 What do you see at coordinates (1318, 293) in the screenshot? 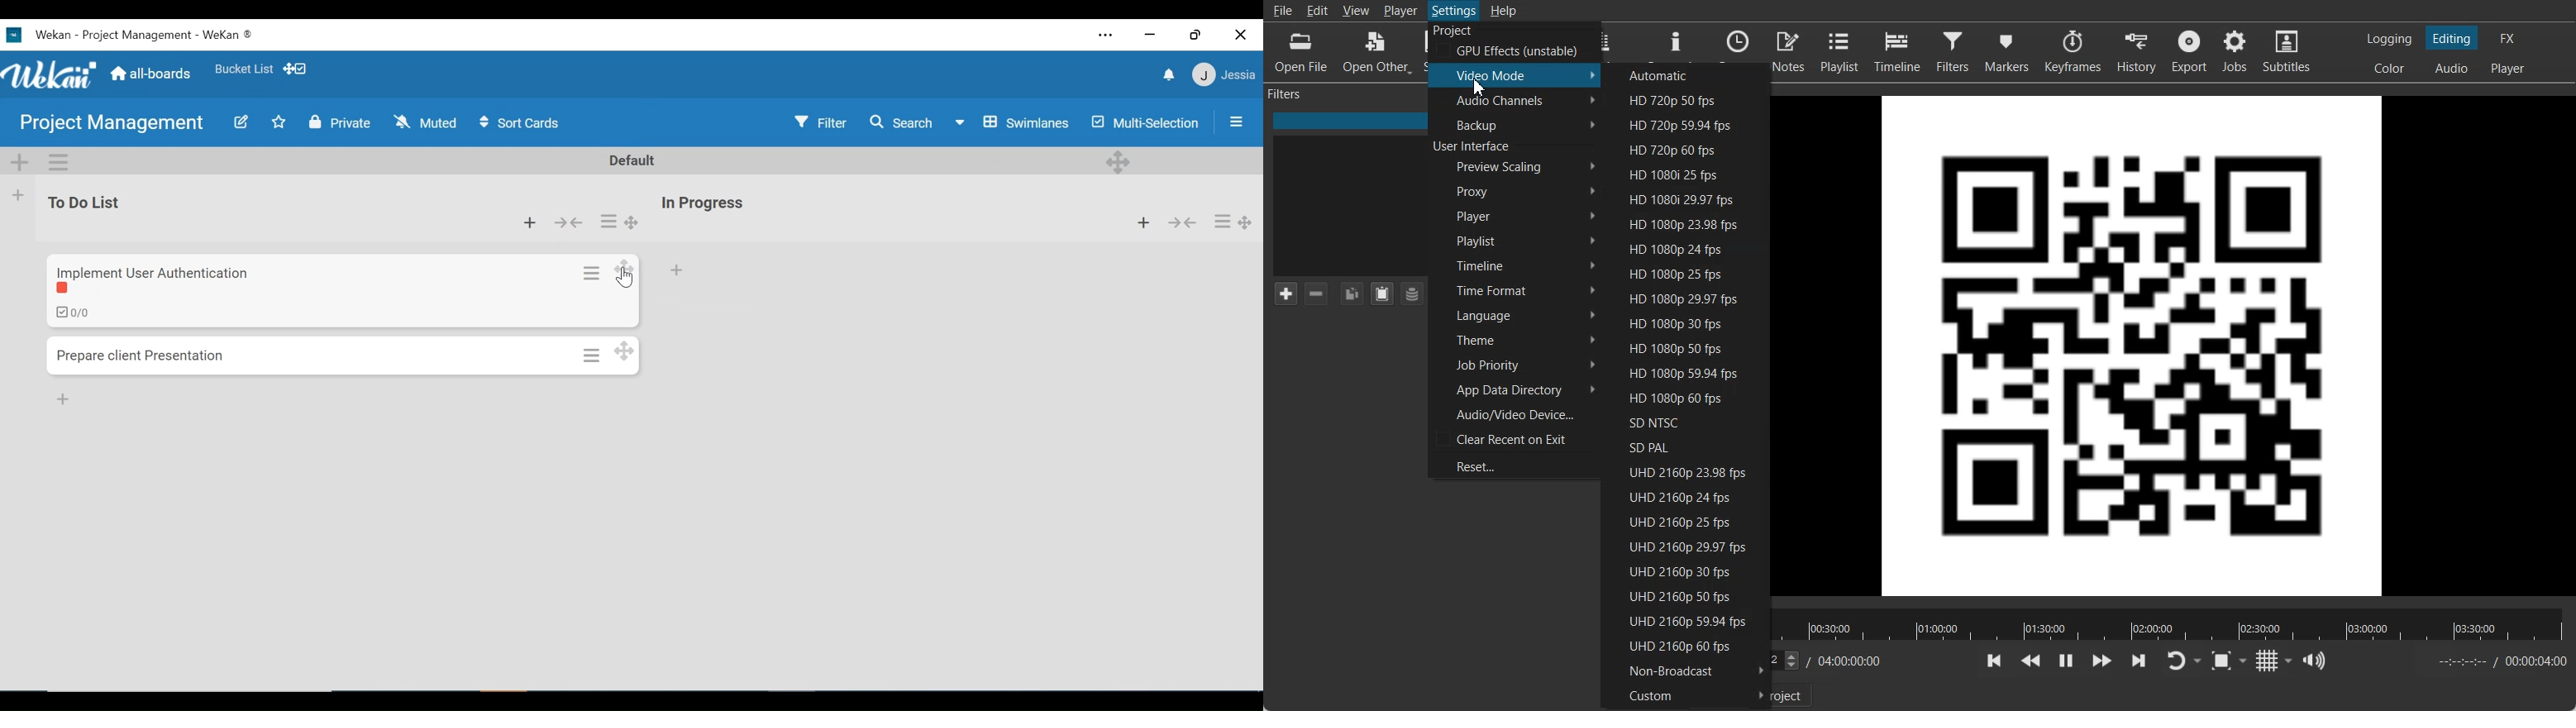
I see `Remove selected Filter` at bounding box center [1318, 293].